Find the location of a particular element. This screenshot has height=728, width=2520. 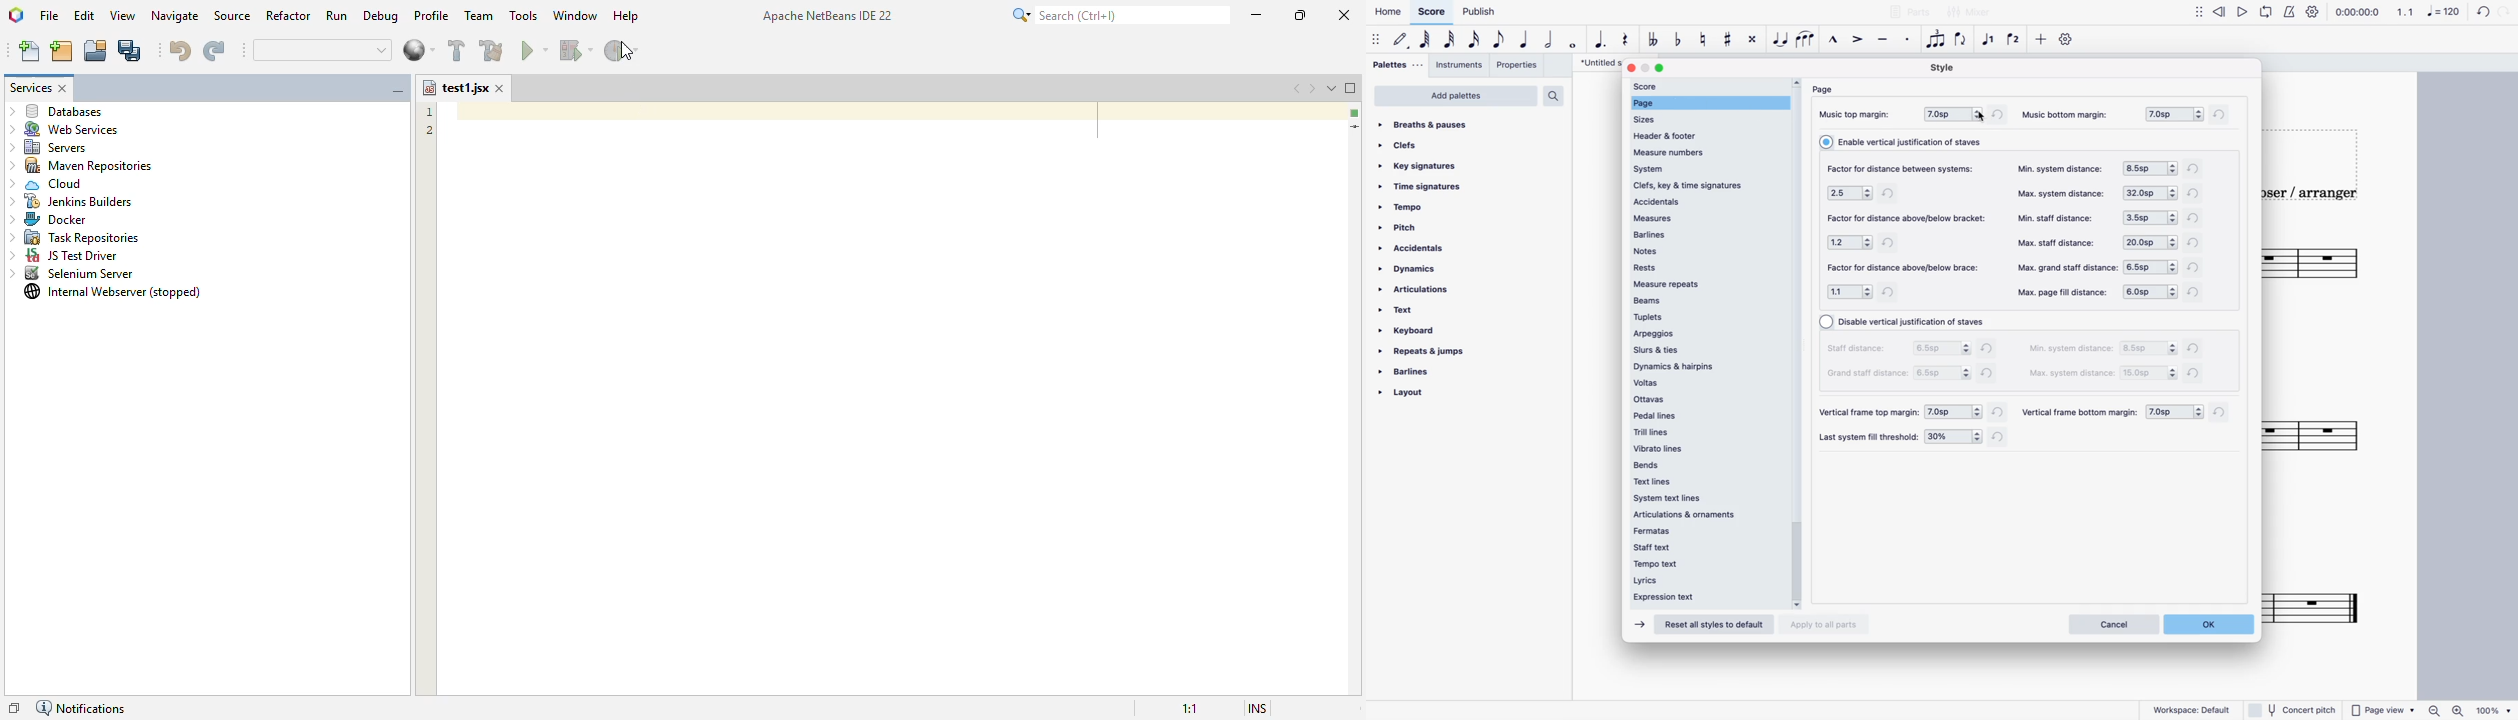

system text lines is located at coordinates (1677, 499).